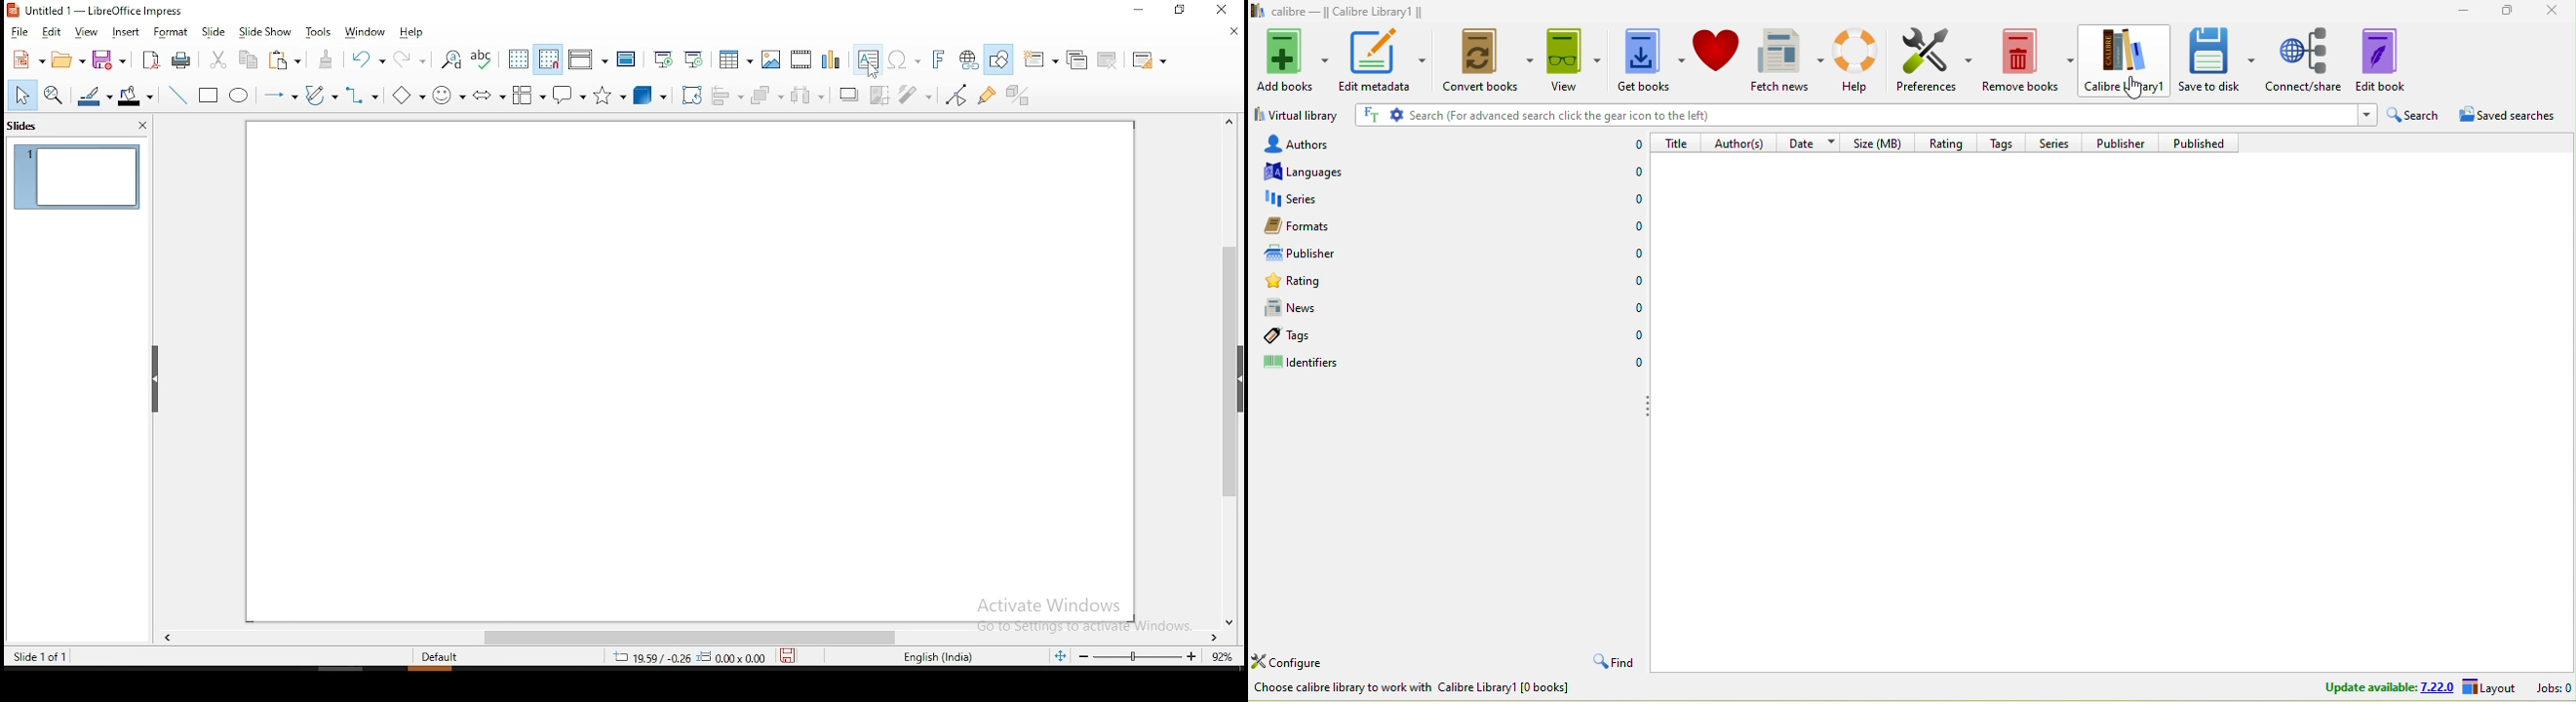 The height and width of the screenshot is (728, 2576). What do you see at coordinates (1330, 199) in the screenshot?
I see `series` at bounding box center [1330, 199].